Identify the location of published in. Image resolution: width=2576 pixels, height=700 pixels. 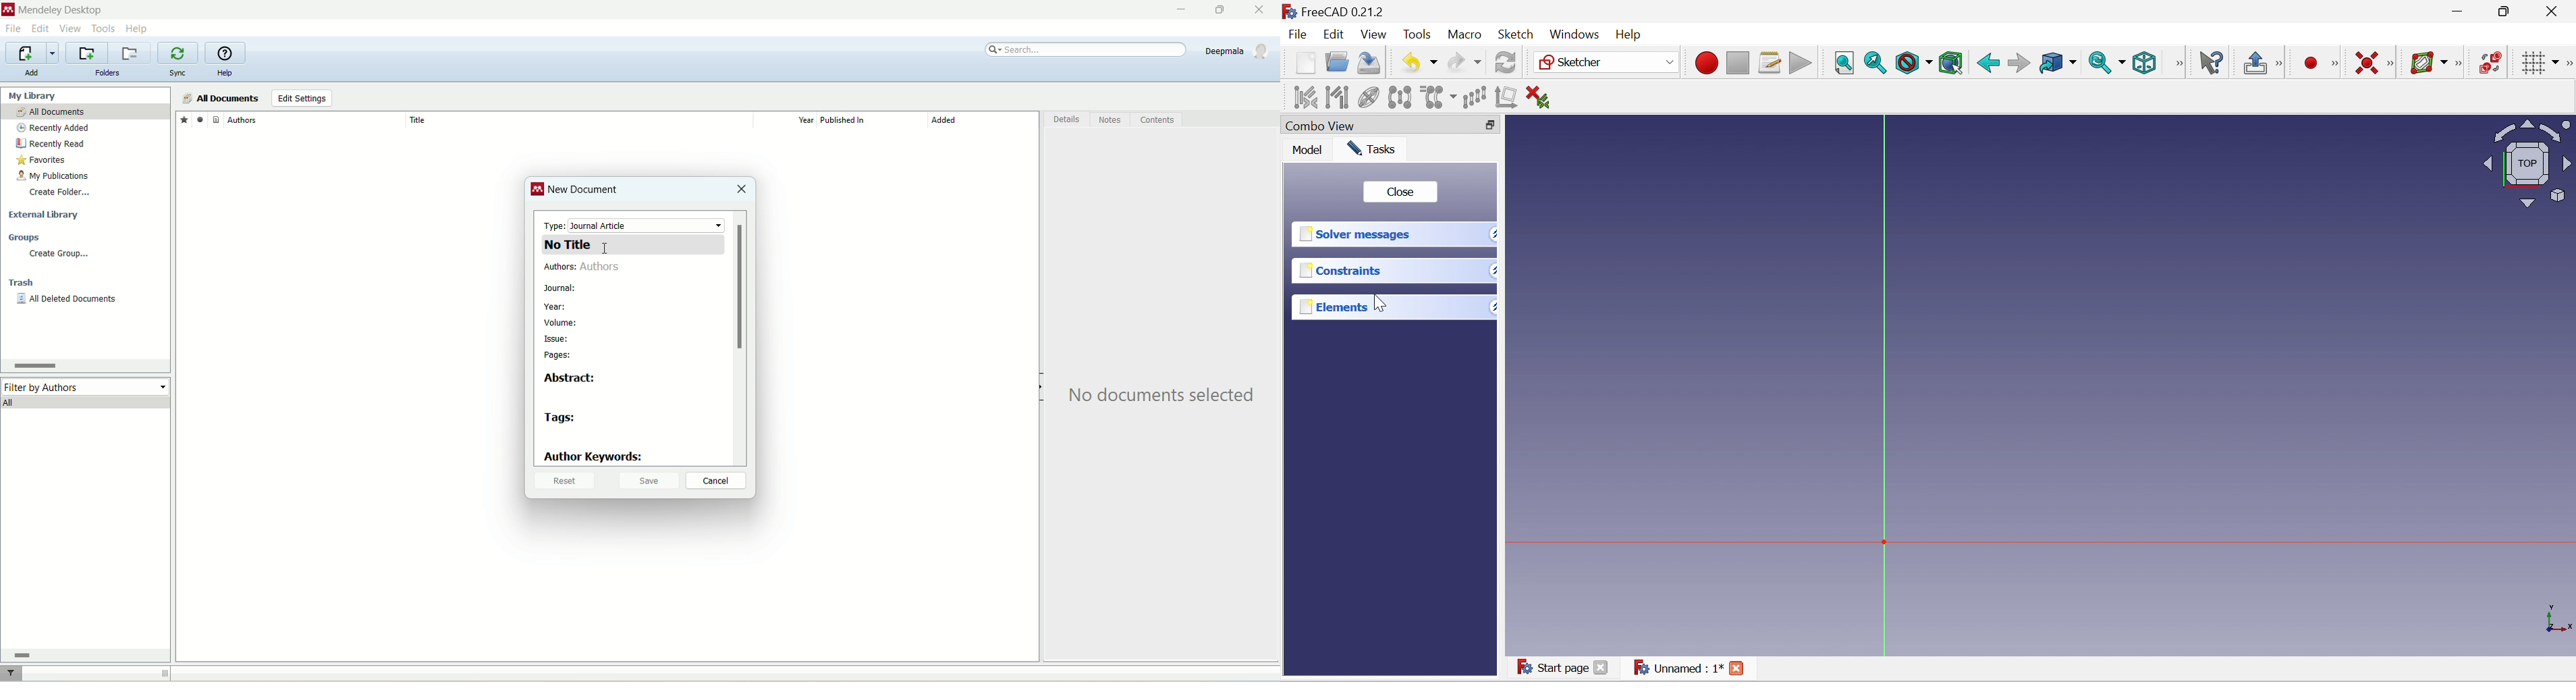
(867, 120).